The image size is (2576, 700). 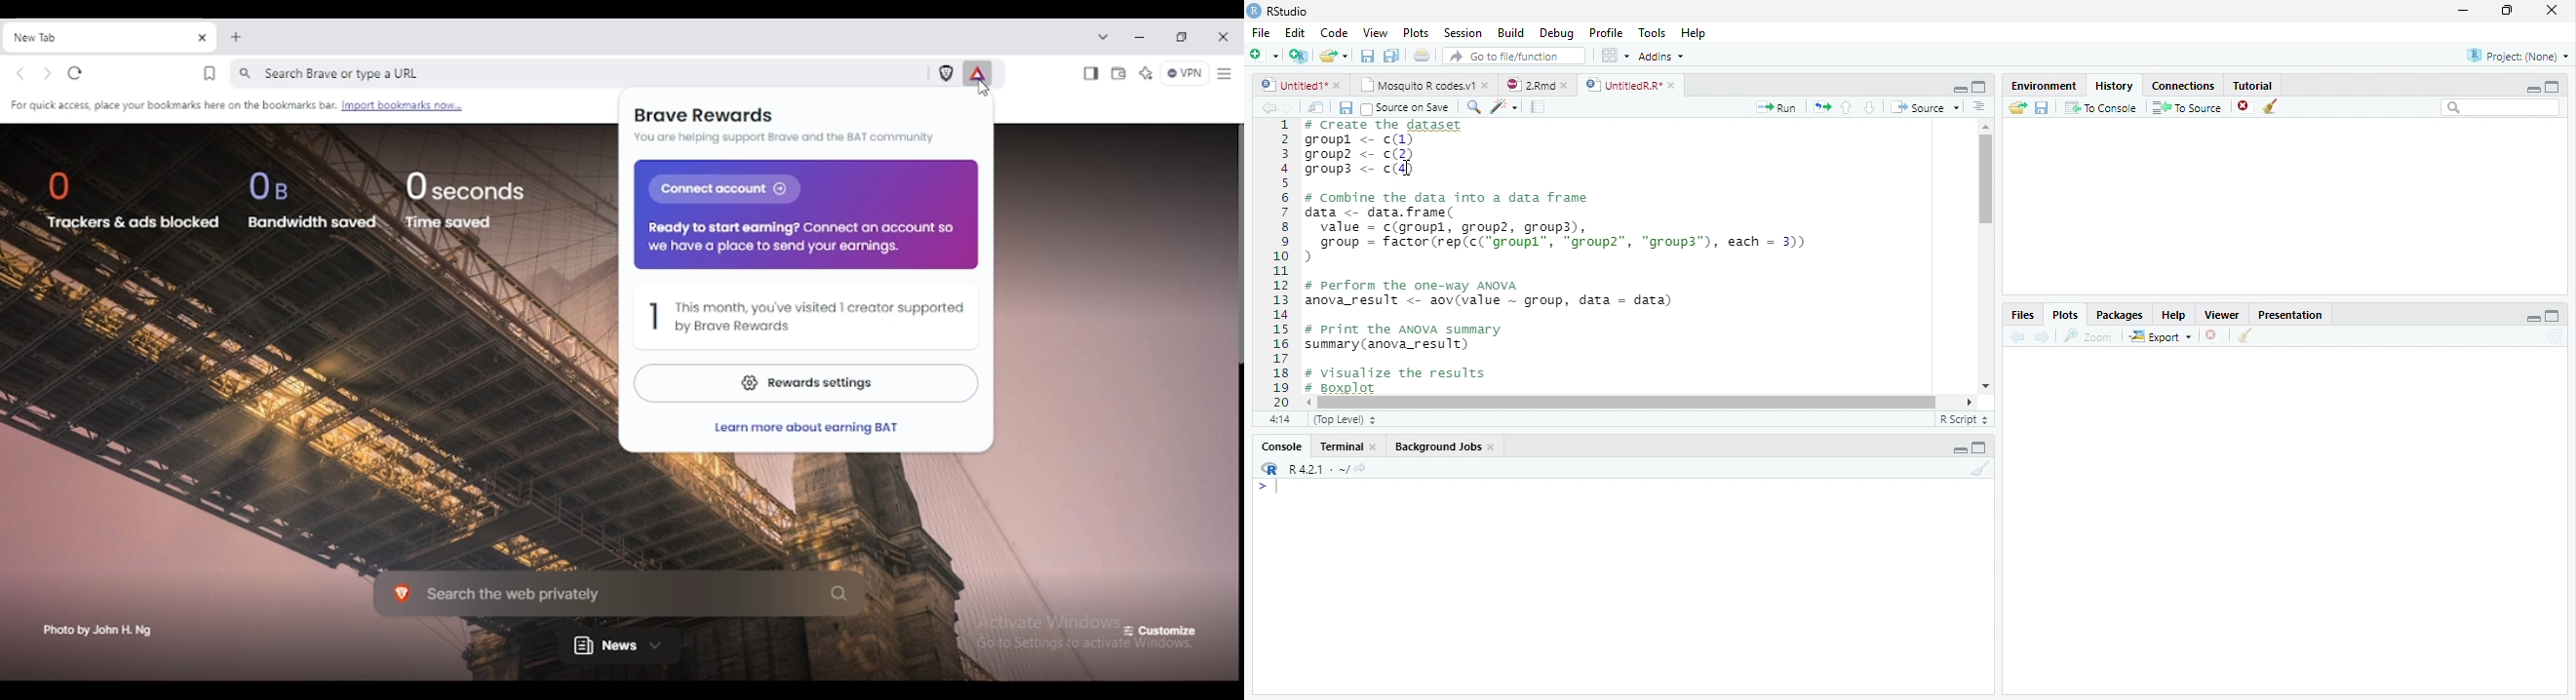 What do you see at coordinates (1349, 447) in the screenshot?
I see `Terminal` at bounding box center [1349, 447].